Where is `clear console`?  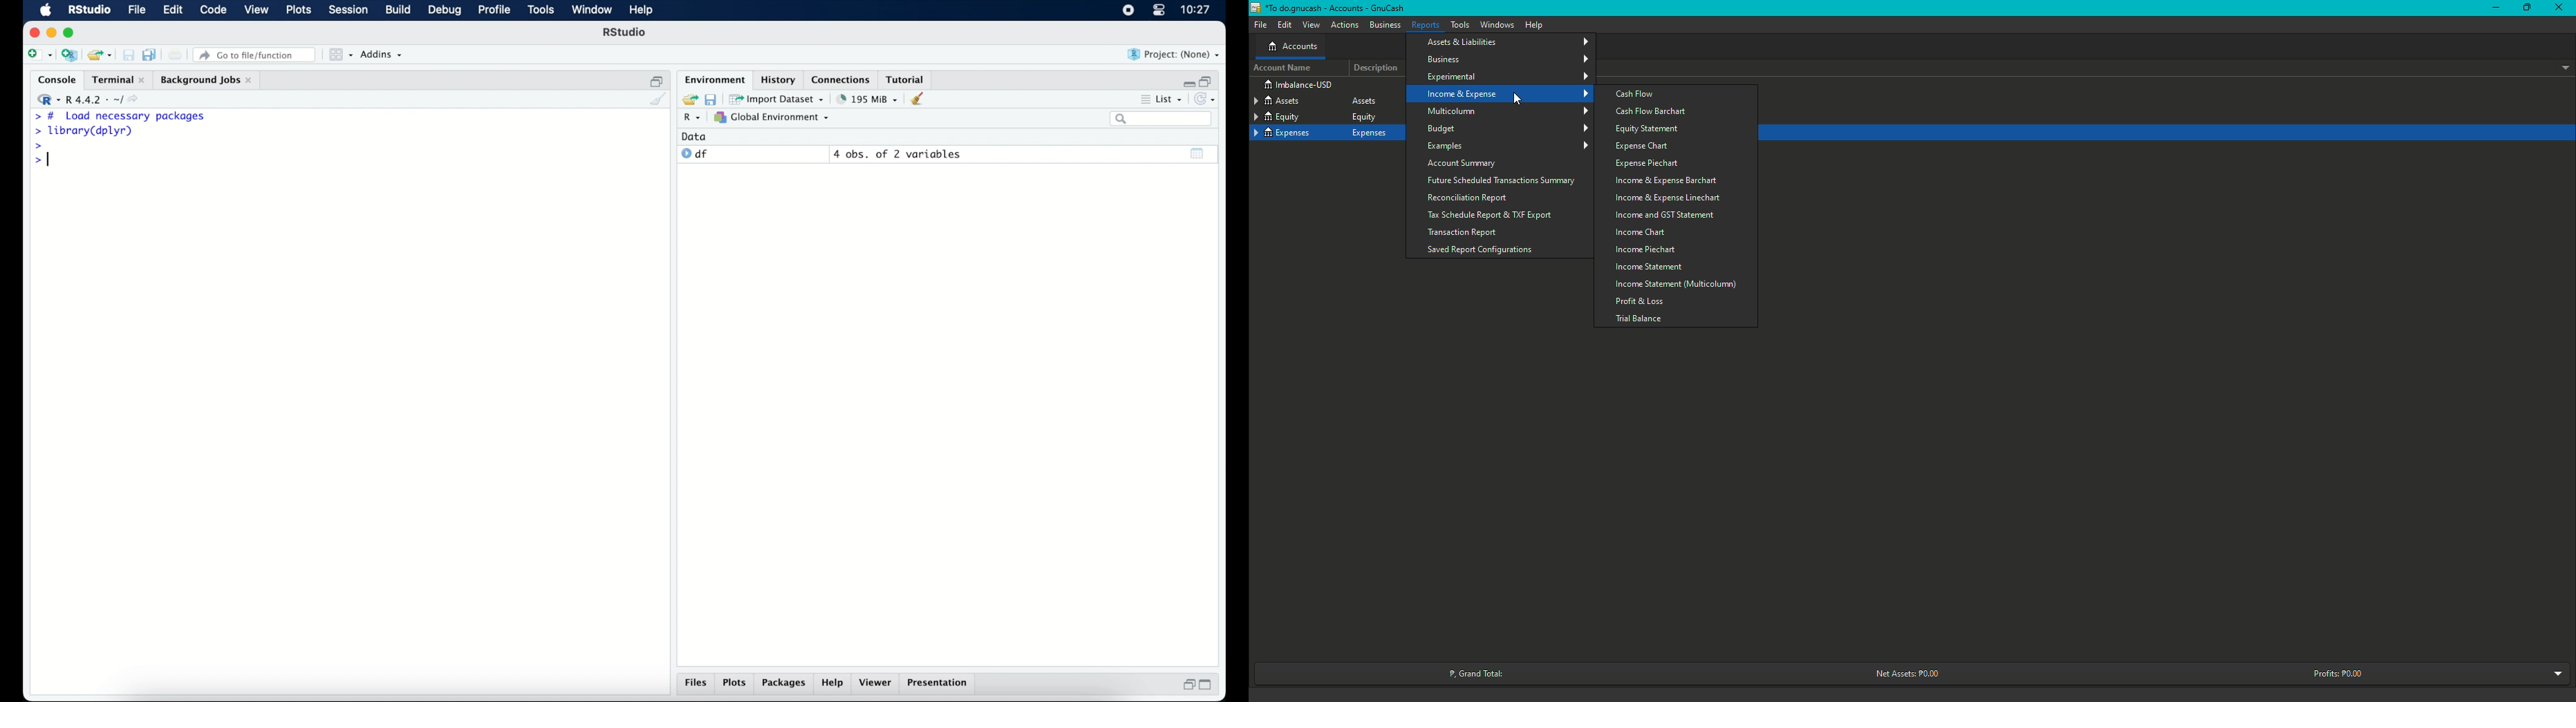 clear console is located at coordinates (657, 100).